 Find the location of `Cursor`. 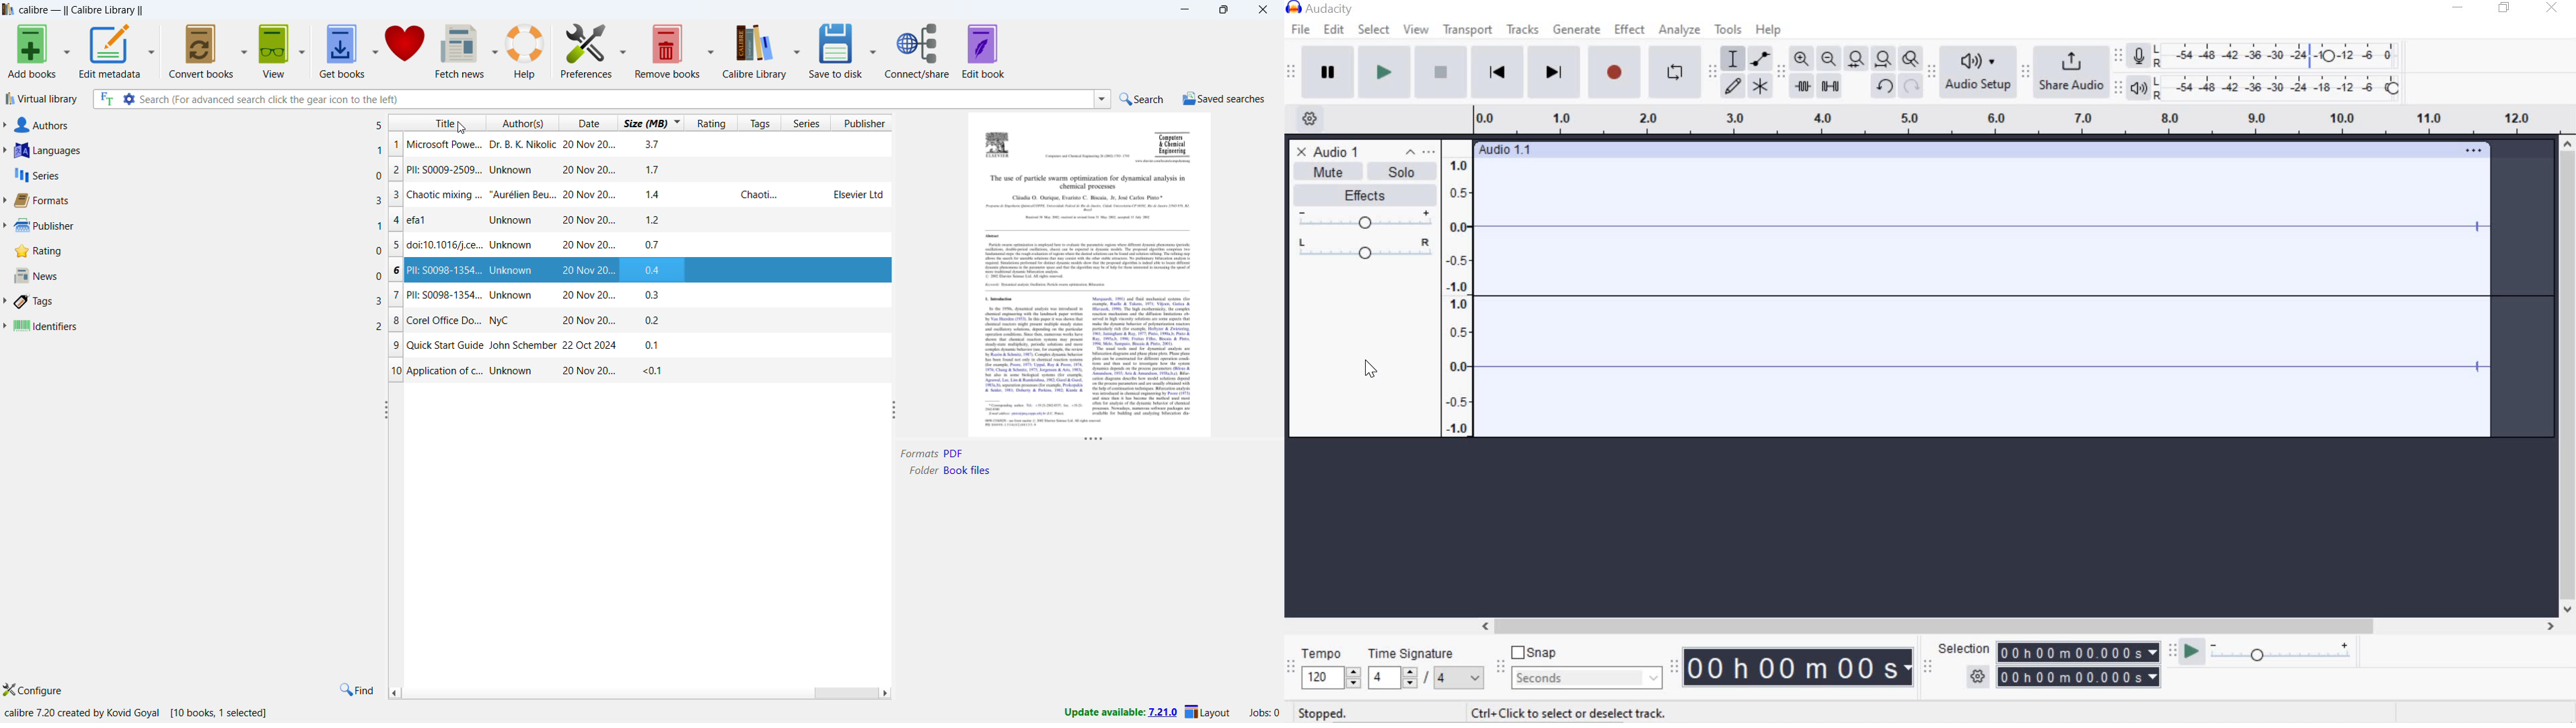

Cursor is located at coordinates (460, 127).